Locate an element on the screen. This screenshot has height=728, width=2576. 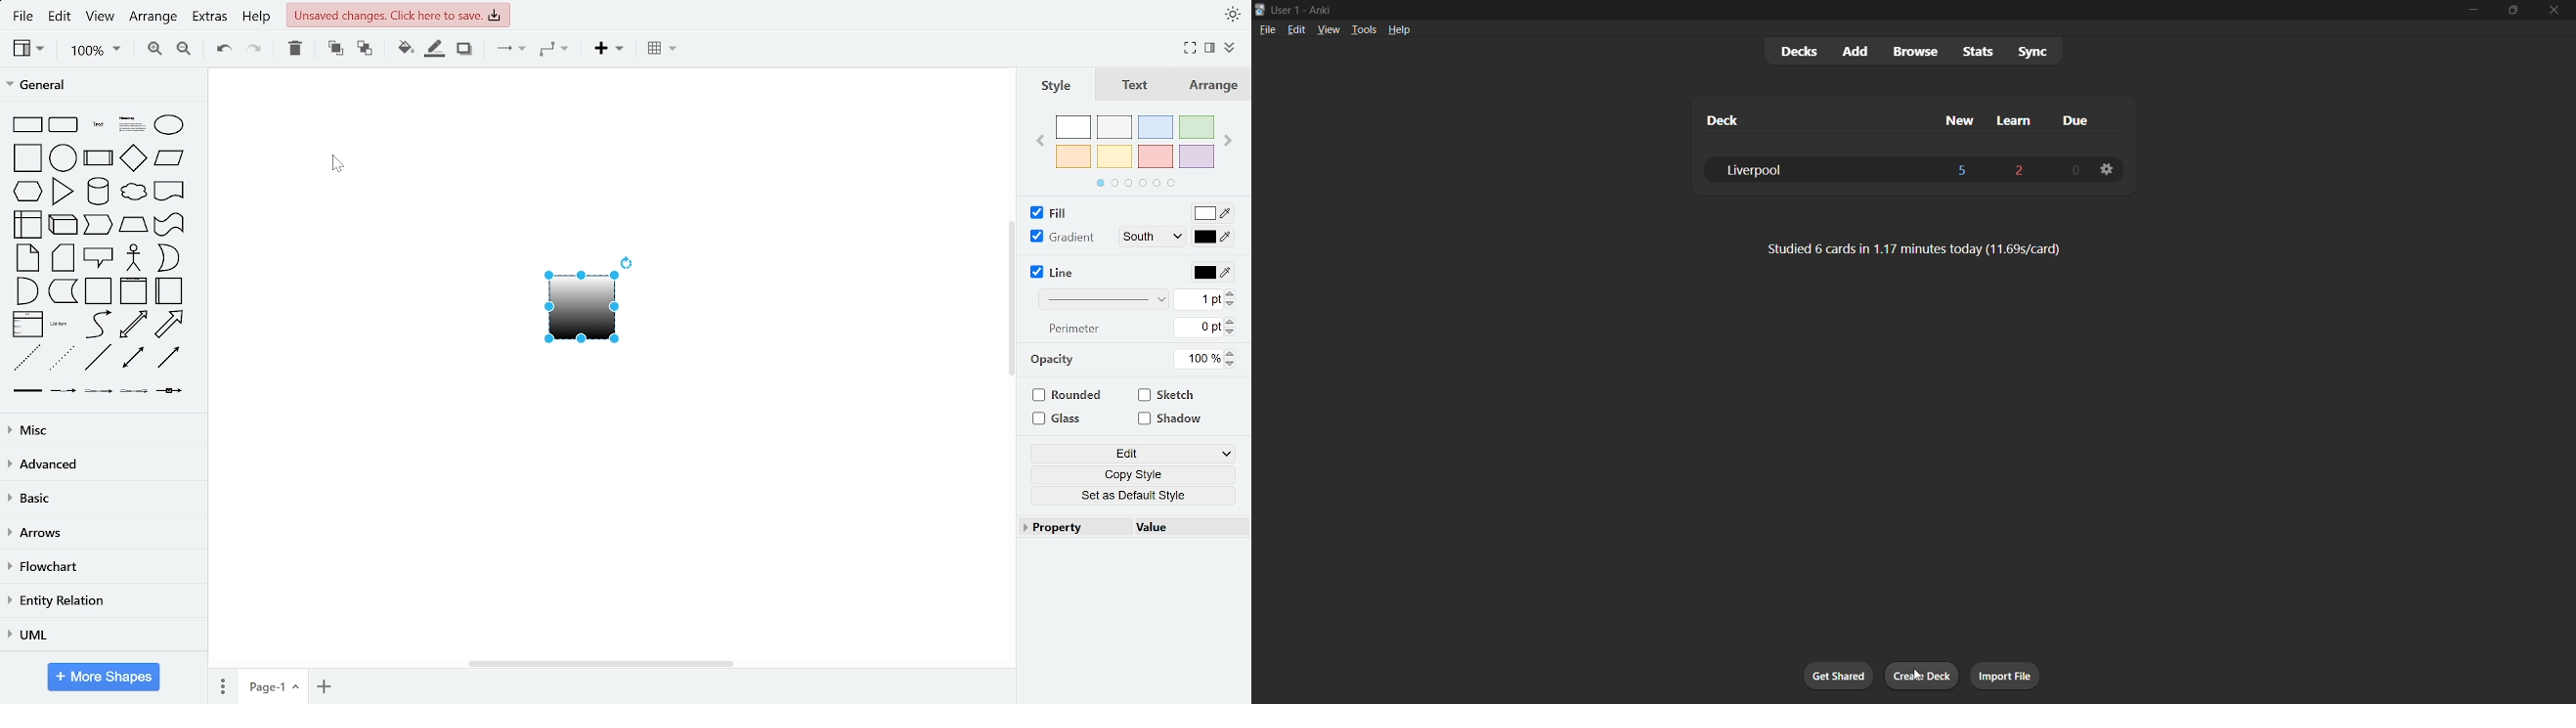
Gradient is located at coordinates (1063, 238).